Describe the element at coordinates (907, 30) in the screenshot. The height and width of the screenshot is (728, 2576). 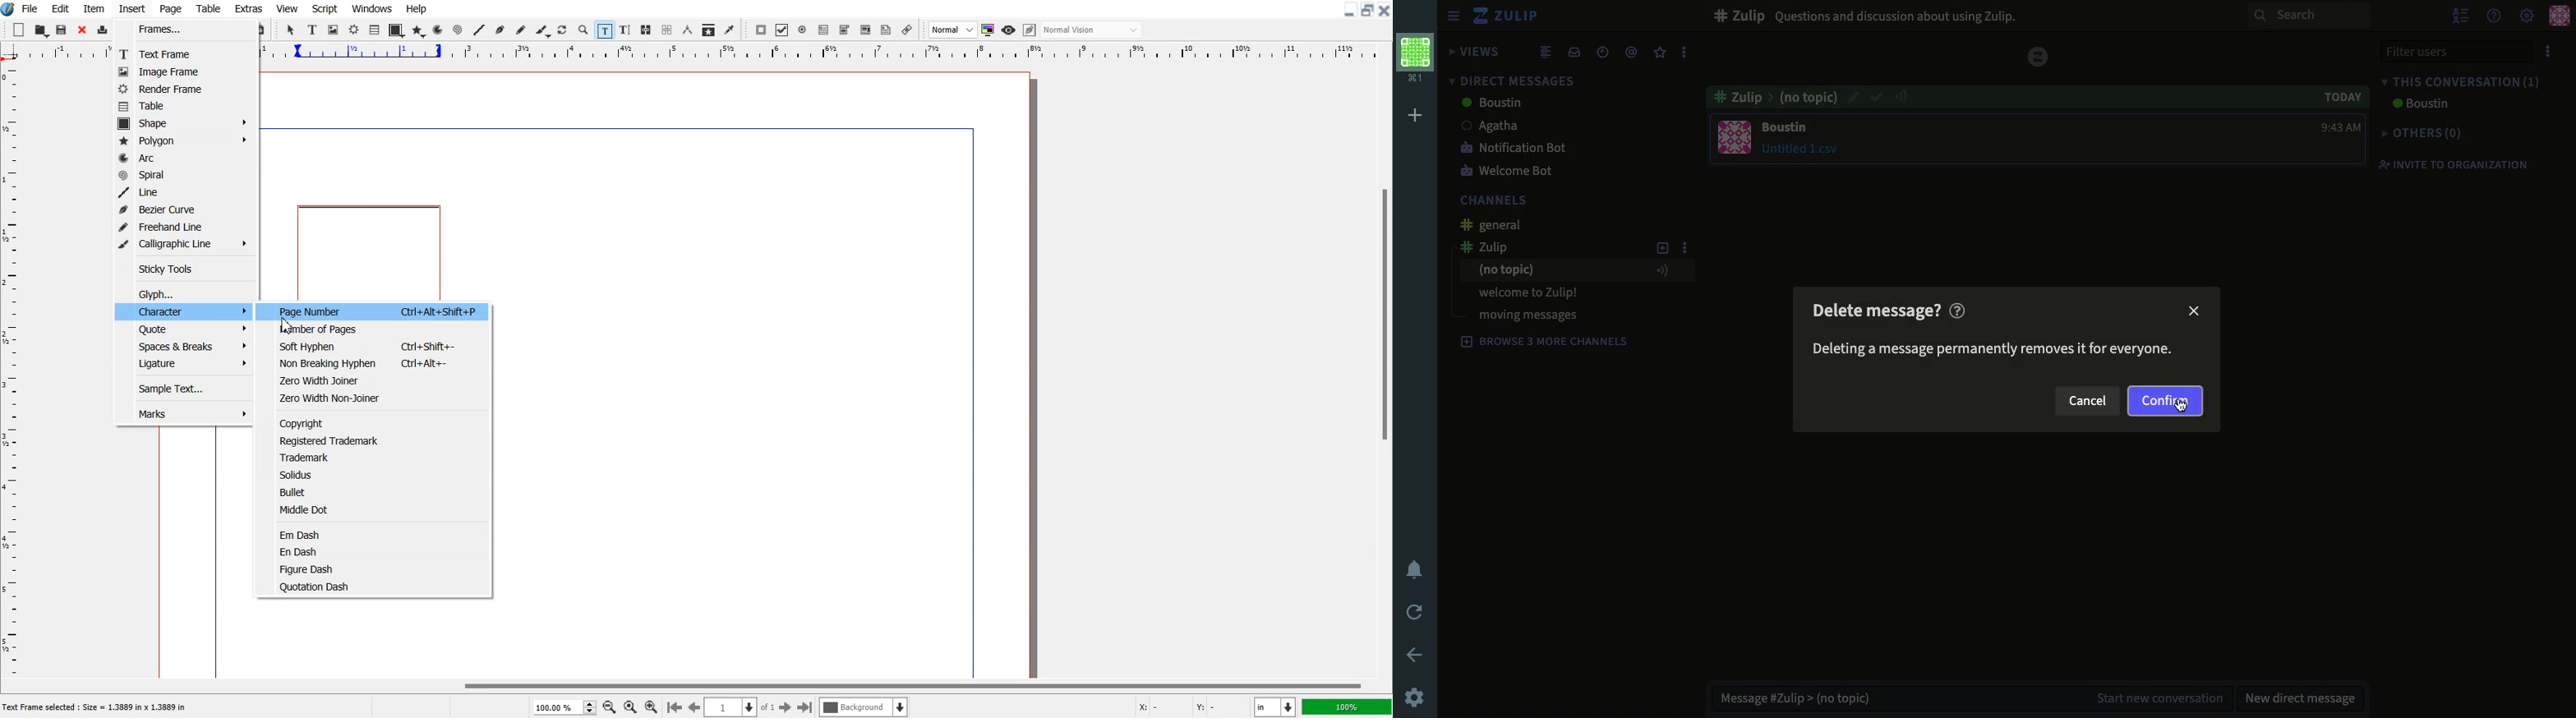
I see `Link Annotation` at that location.